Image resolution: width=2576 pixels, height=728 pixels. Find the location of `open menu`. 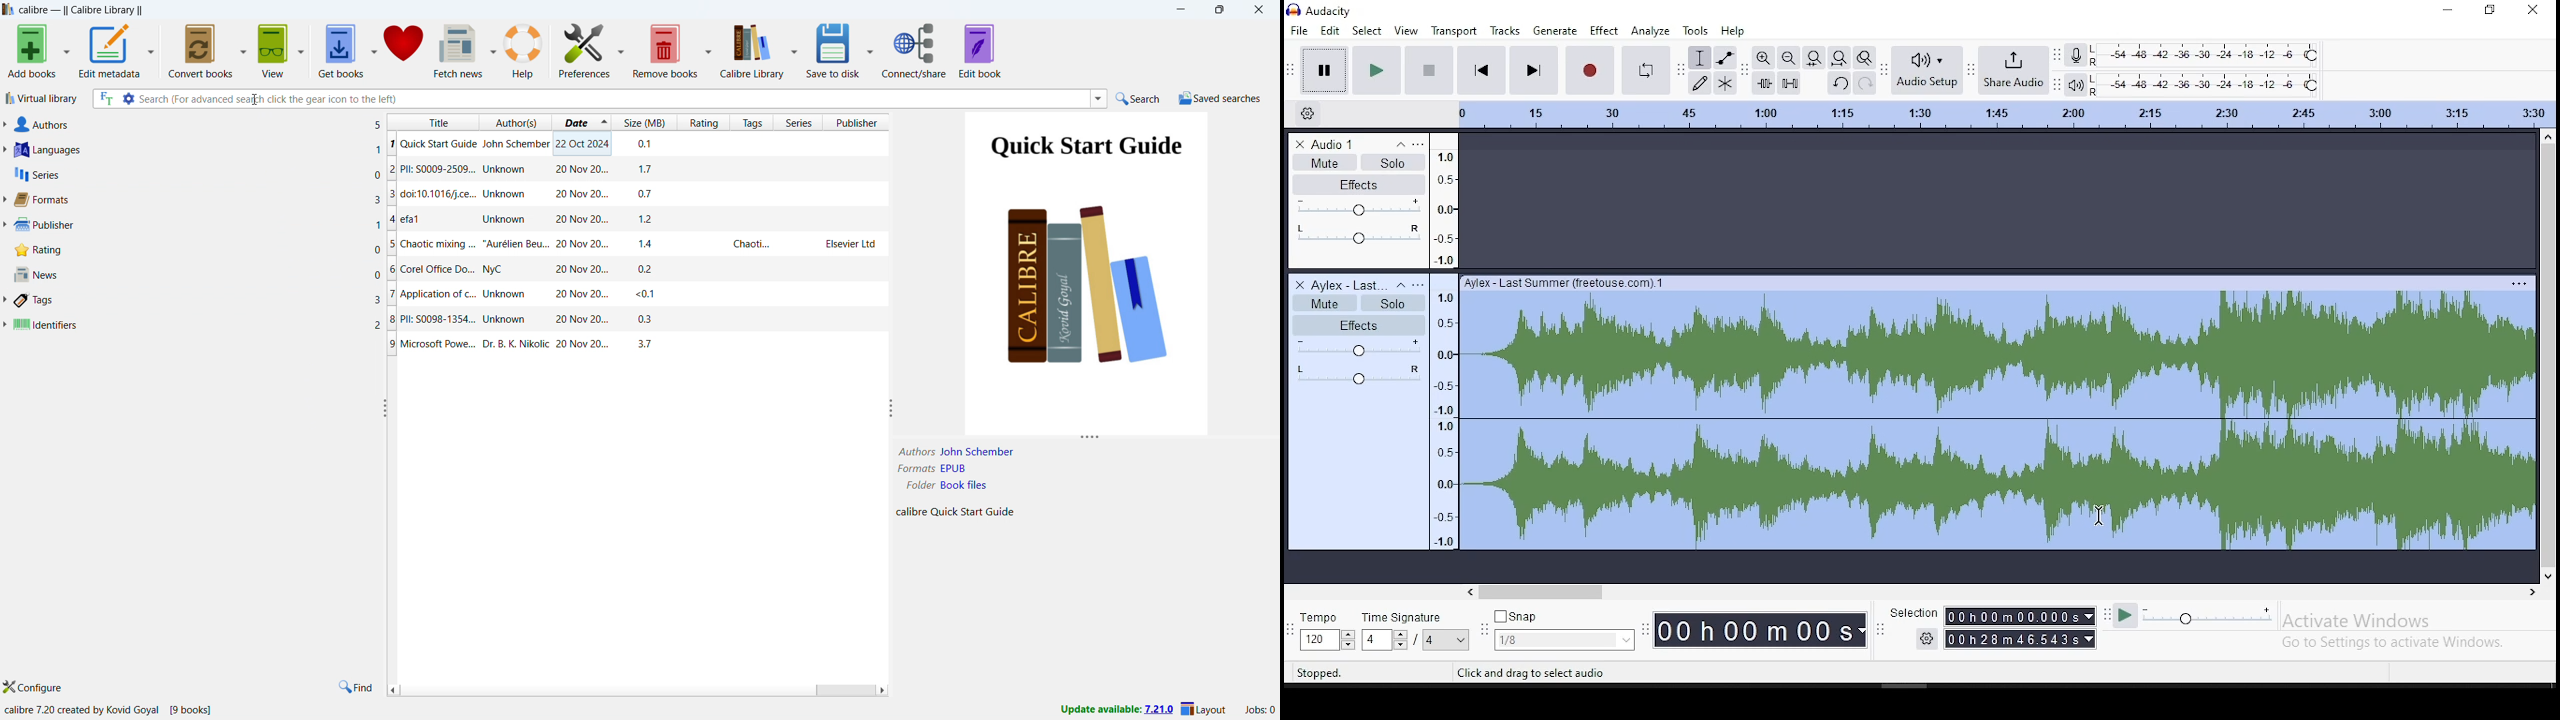

open menu is located at coordinates (1421, 284).